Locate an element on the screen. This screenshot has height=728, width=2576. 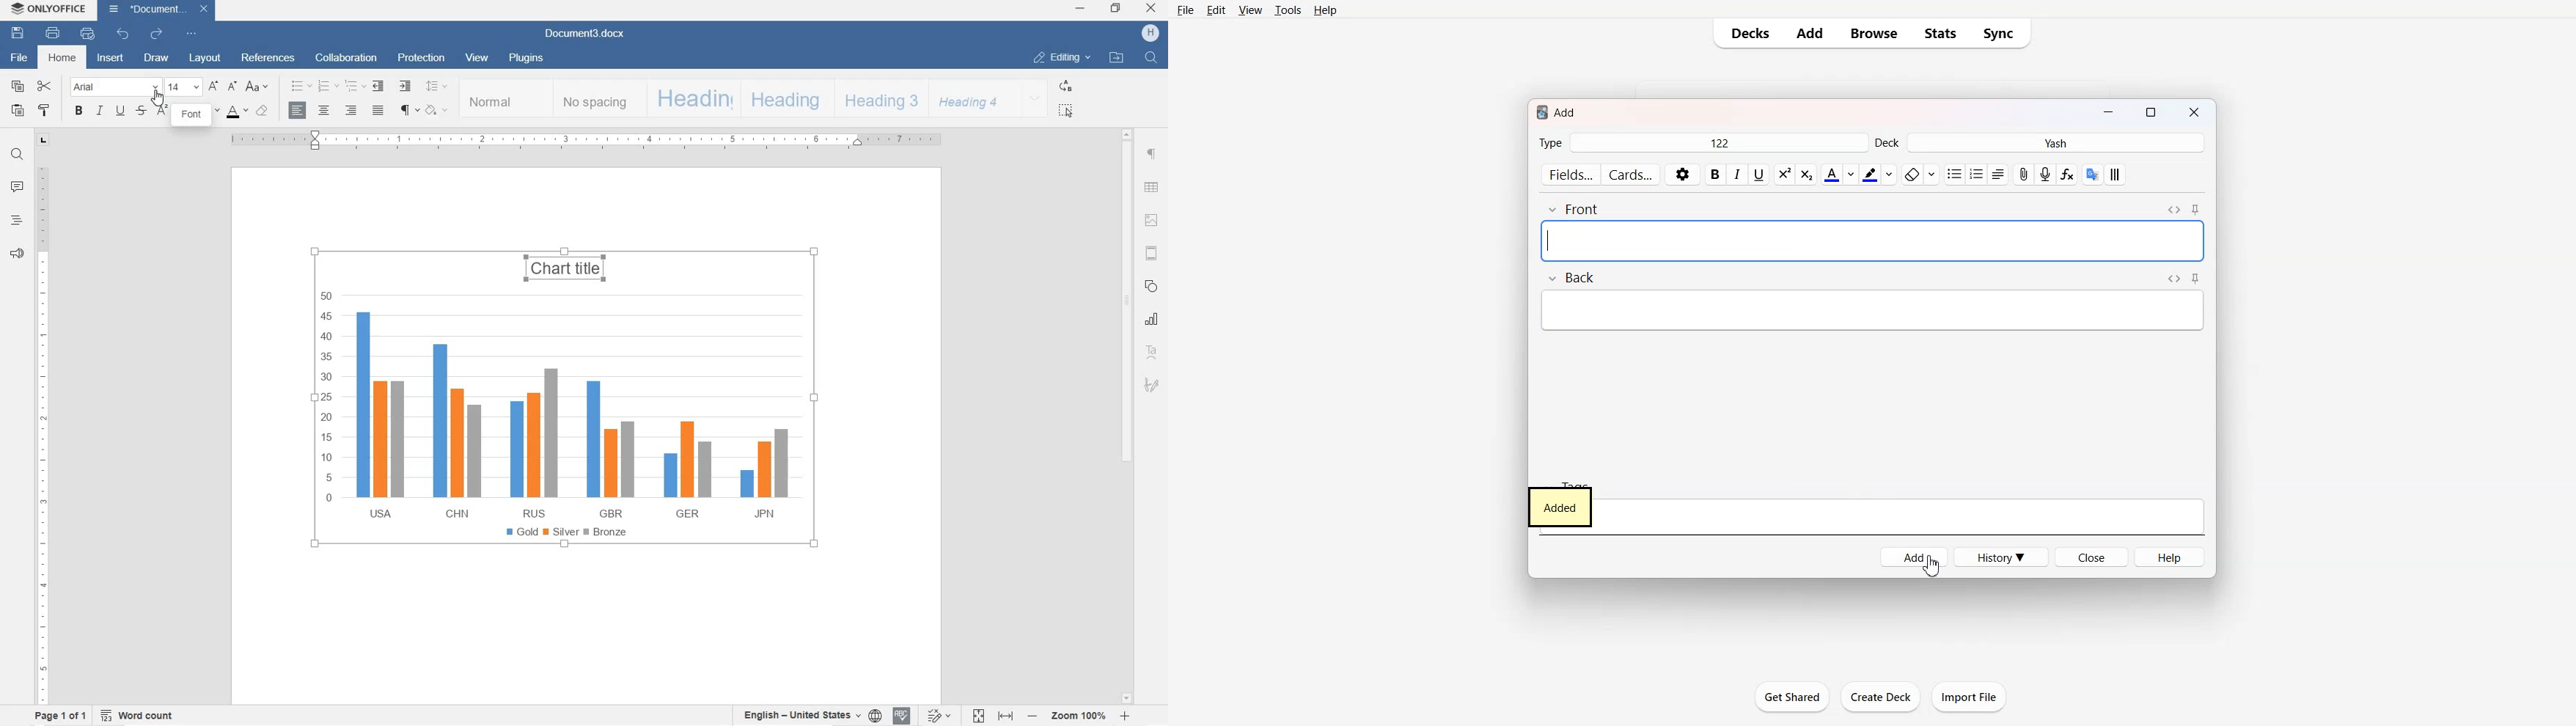
Alignment is located at coordinates (1997, 175).